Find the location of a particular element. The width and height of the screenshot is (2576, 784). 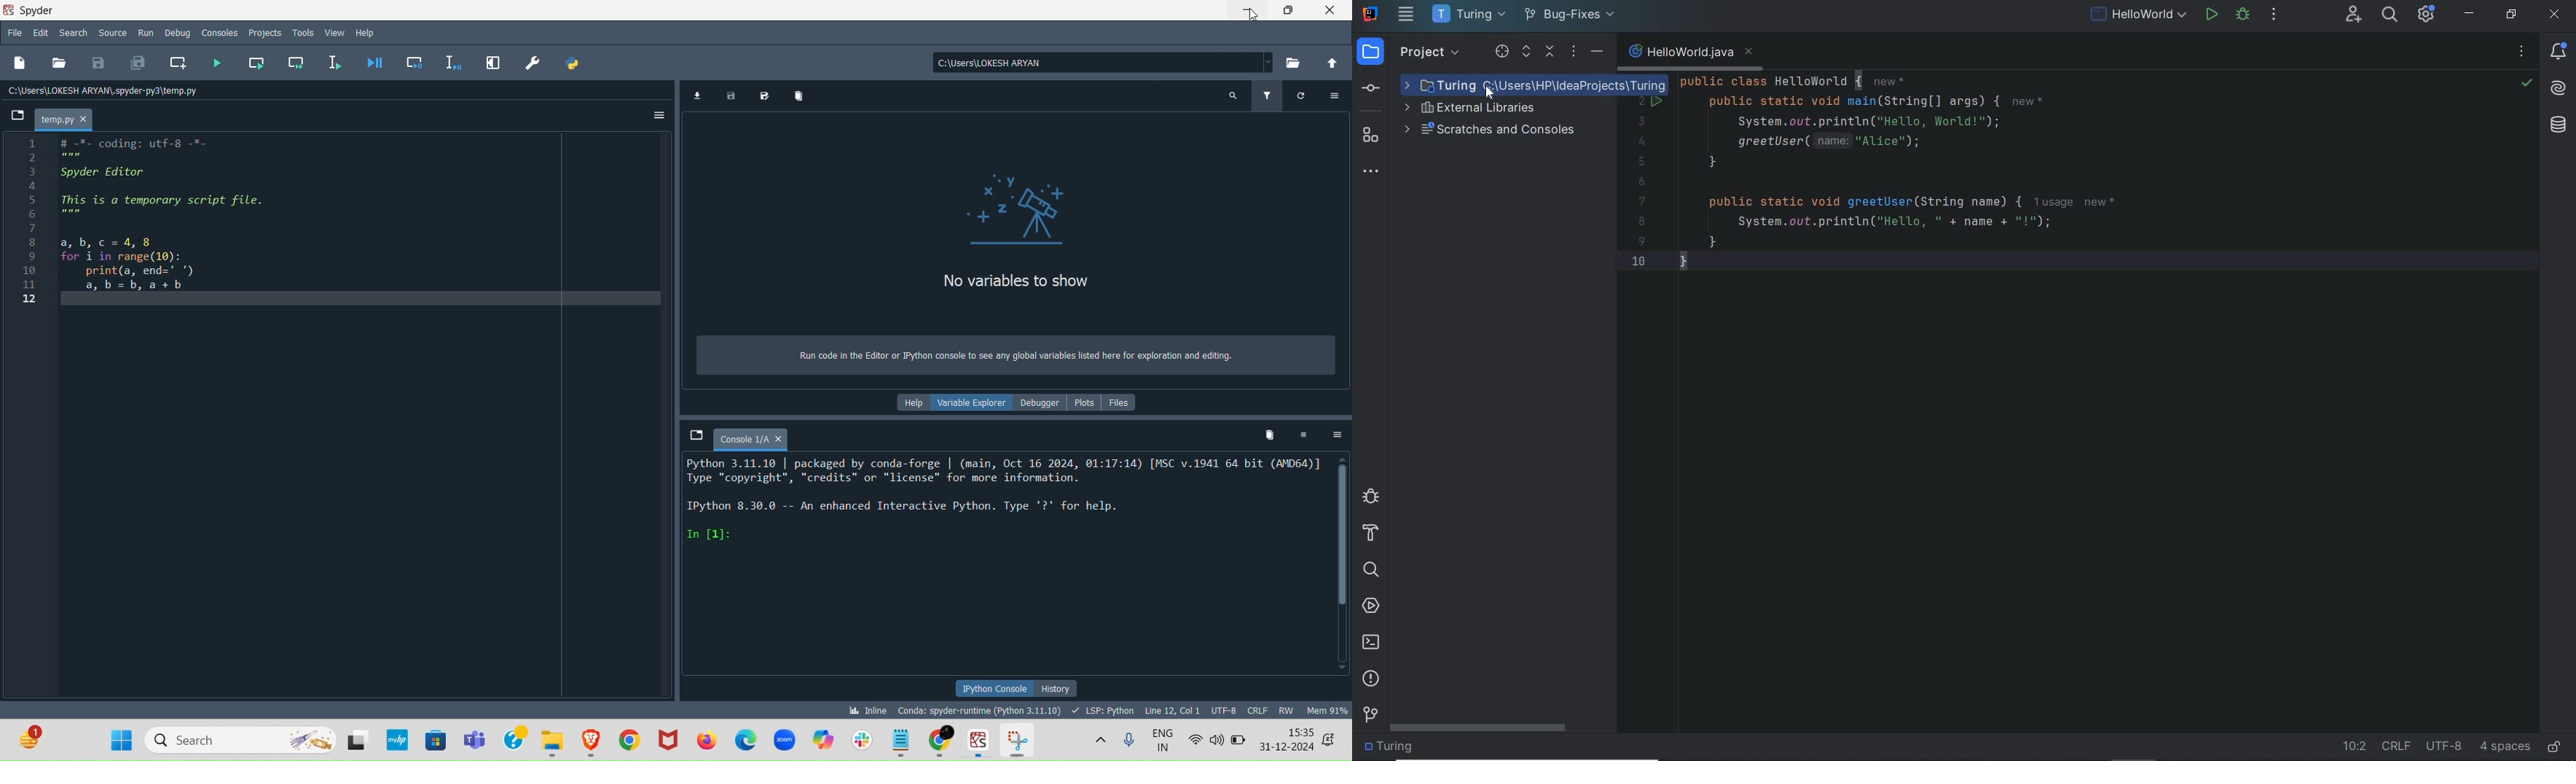

File EOL status is located at coordinates (1259, 711).